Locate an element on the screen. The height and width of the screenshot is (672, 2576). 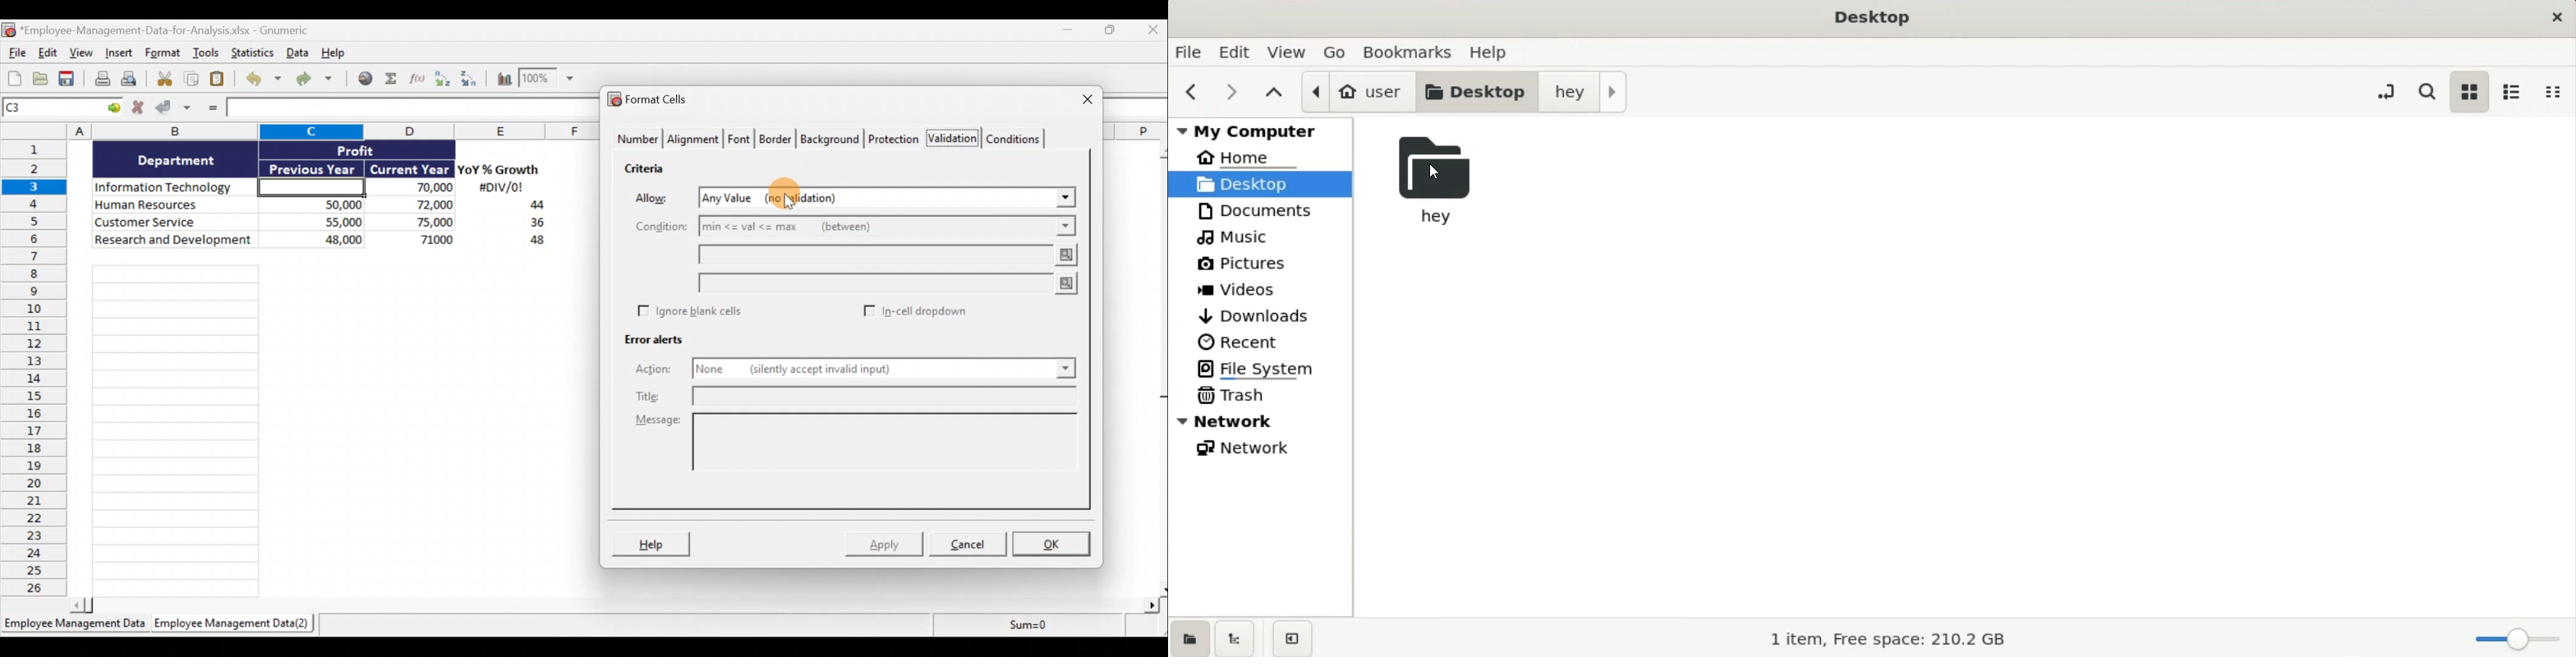
Allow is located at coordinates (660, 199).